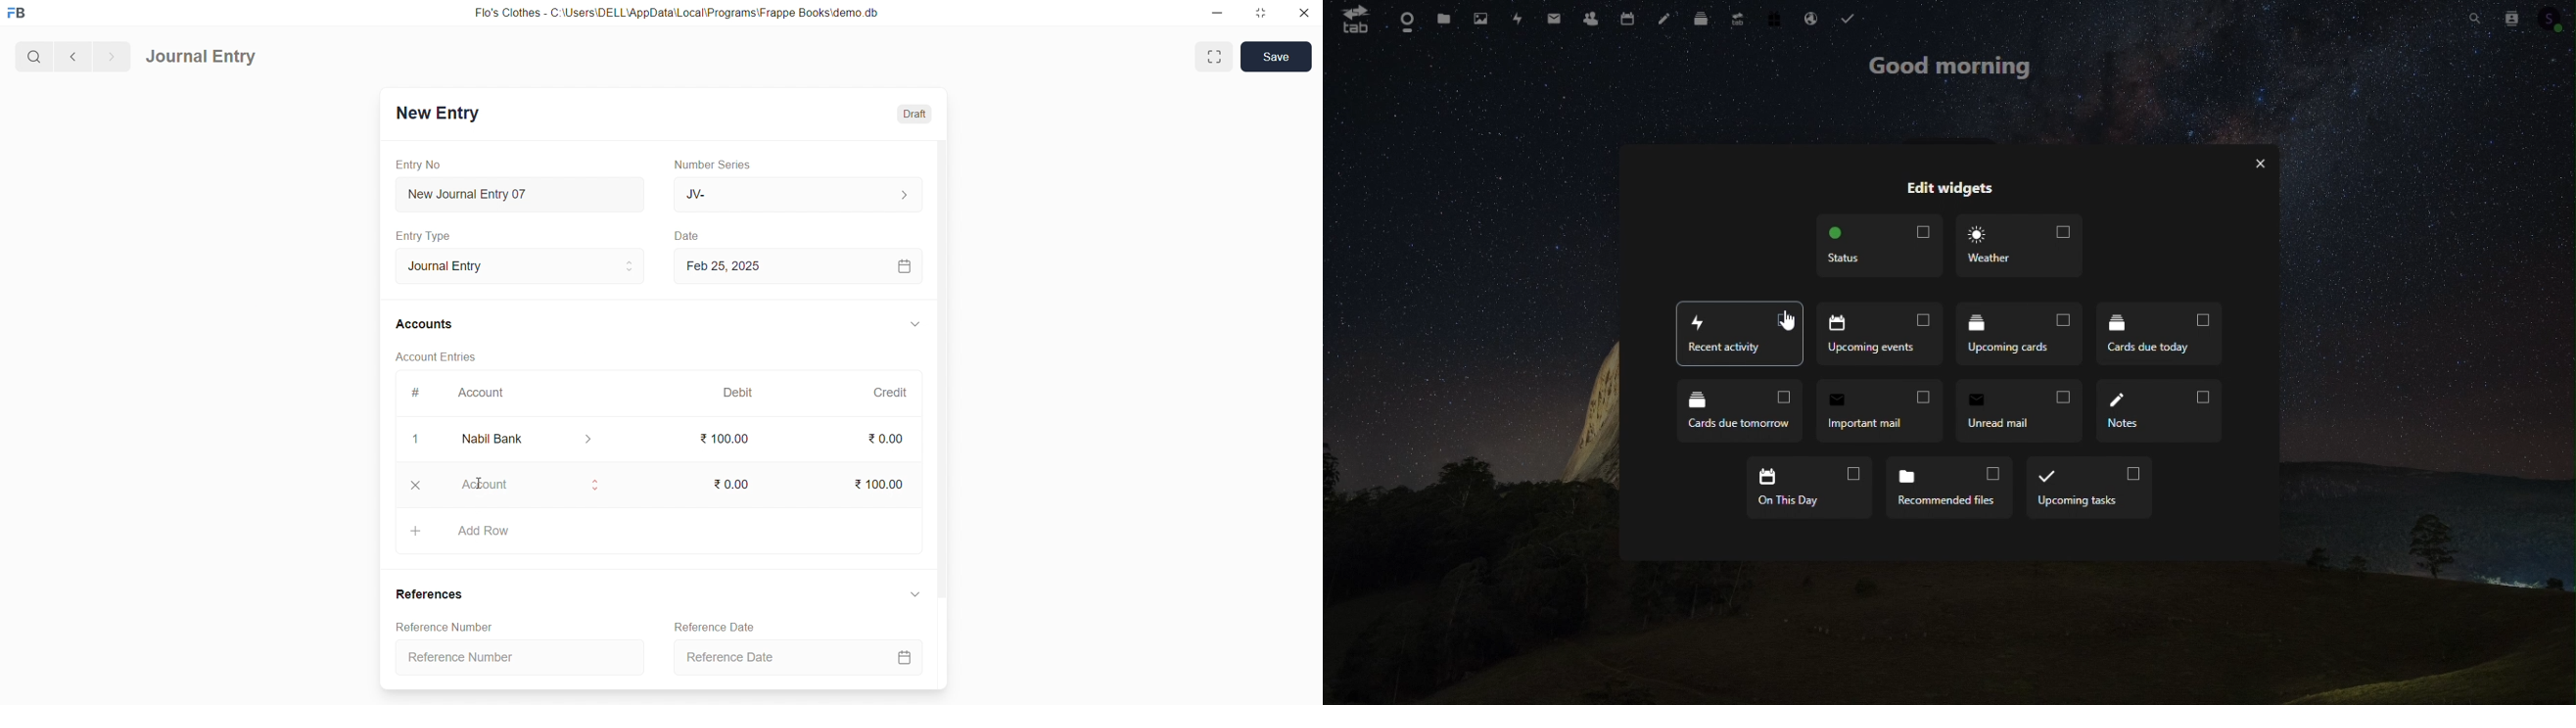 This screenshot has width=2576, height=728. What do you see at coordinates (1948, 67) in the screenshot?
I see `Good morning` at bounding box center [1948, 67].